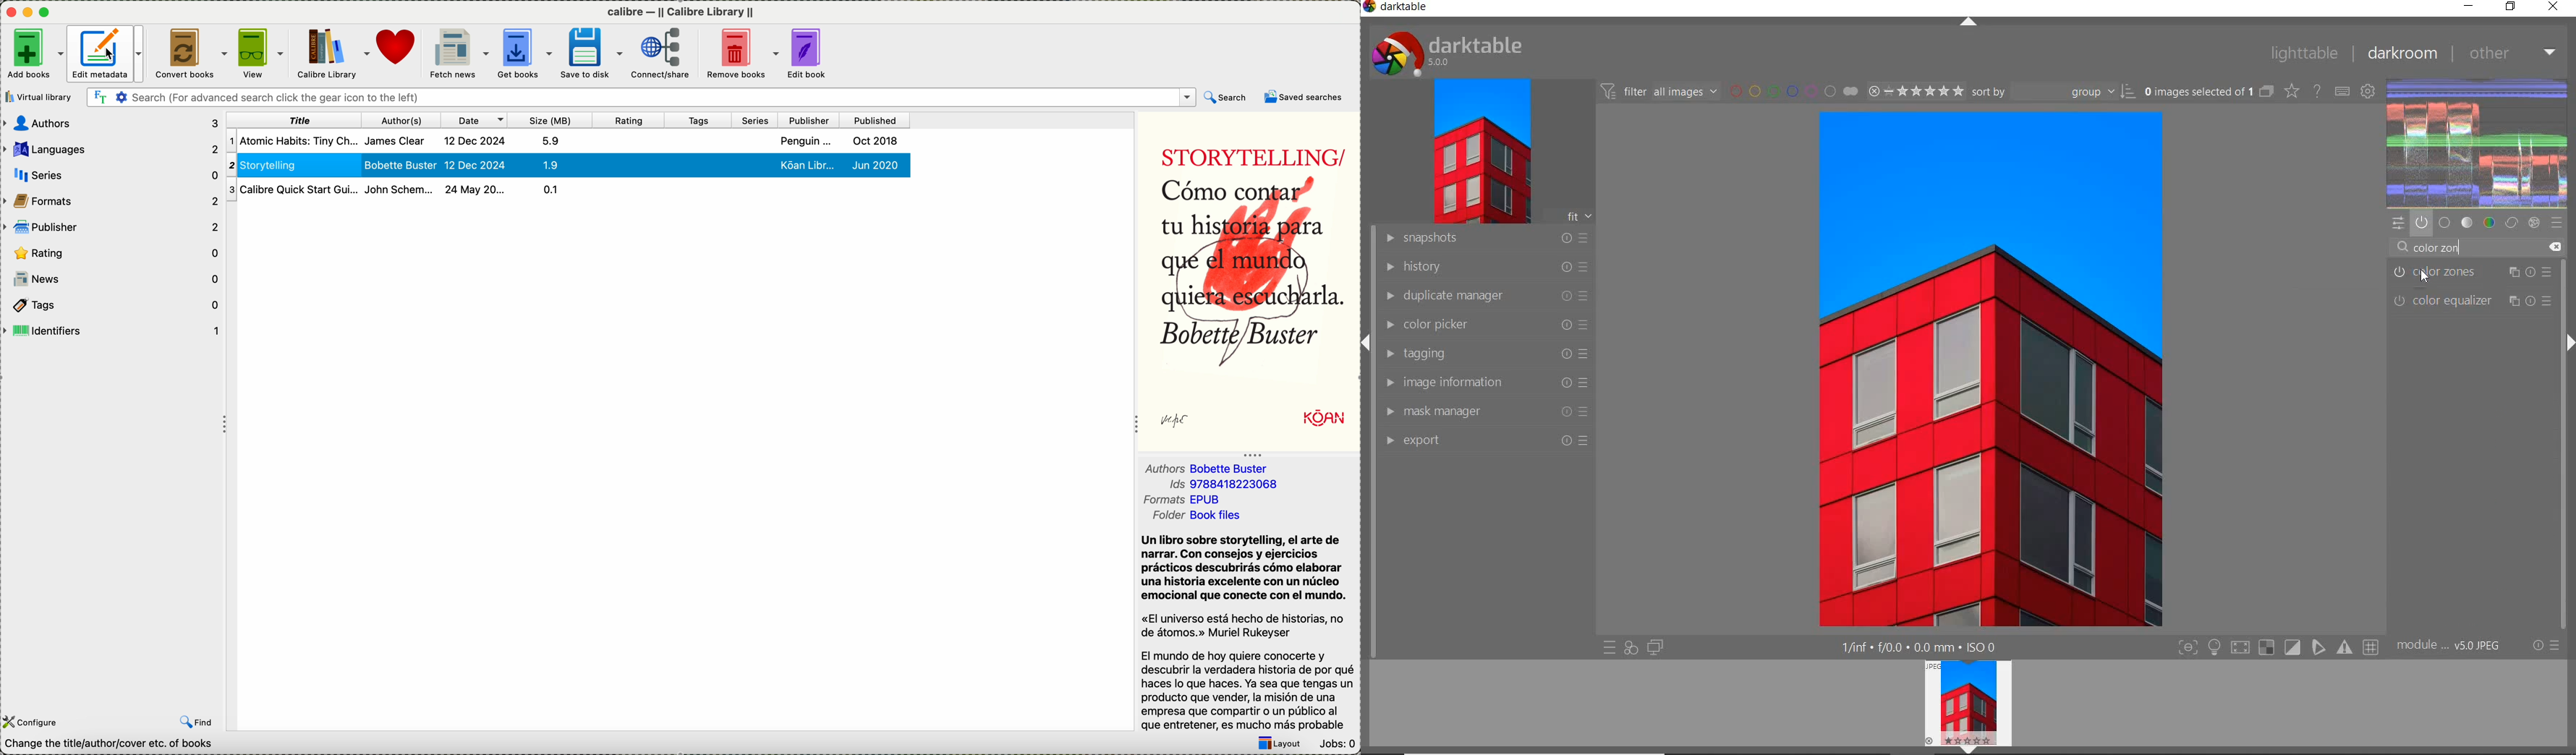 Image resolution: width=2576 pixels, height=756 pixels. I want to click on quick access panel, so click(2399, 223).